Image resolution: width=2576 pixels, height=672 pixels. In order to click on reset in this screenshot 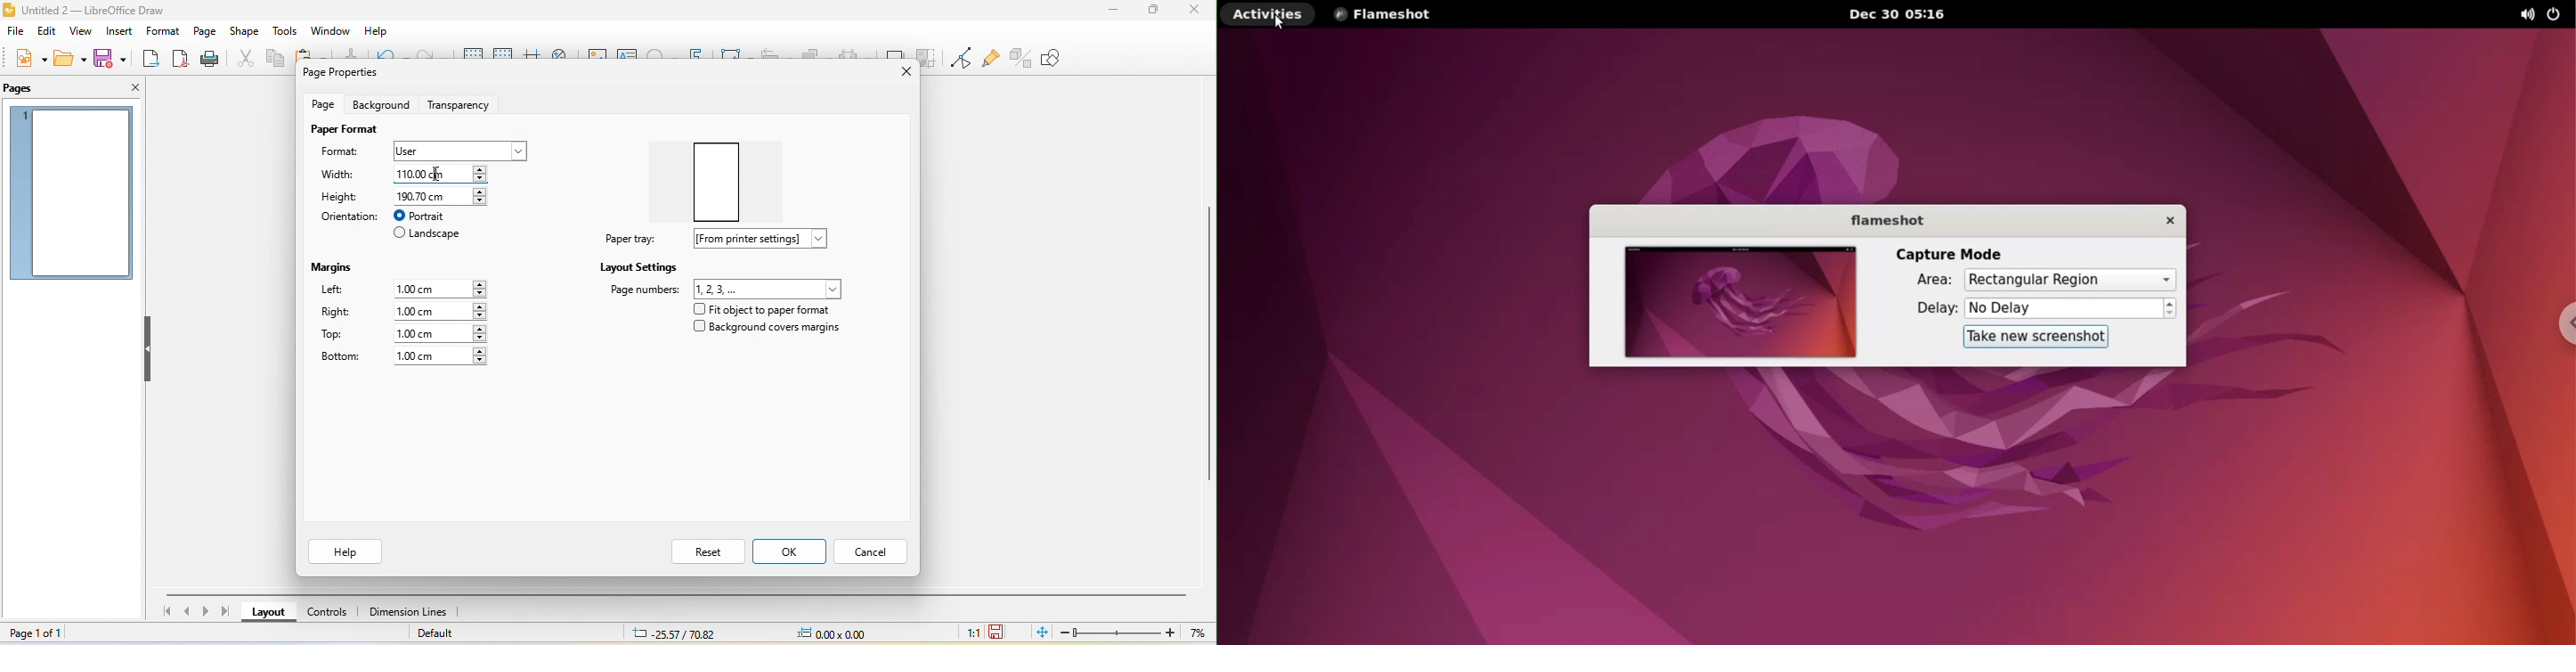, I will do `click(706, 551)`.